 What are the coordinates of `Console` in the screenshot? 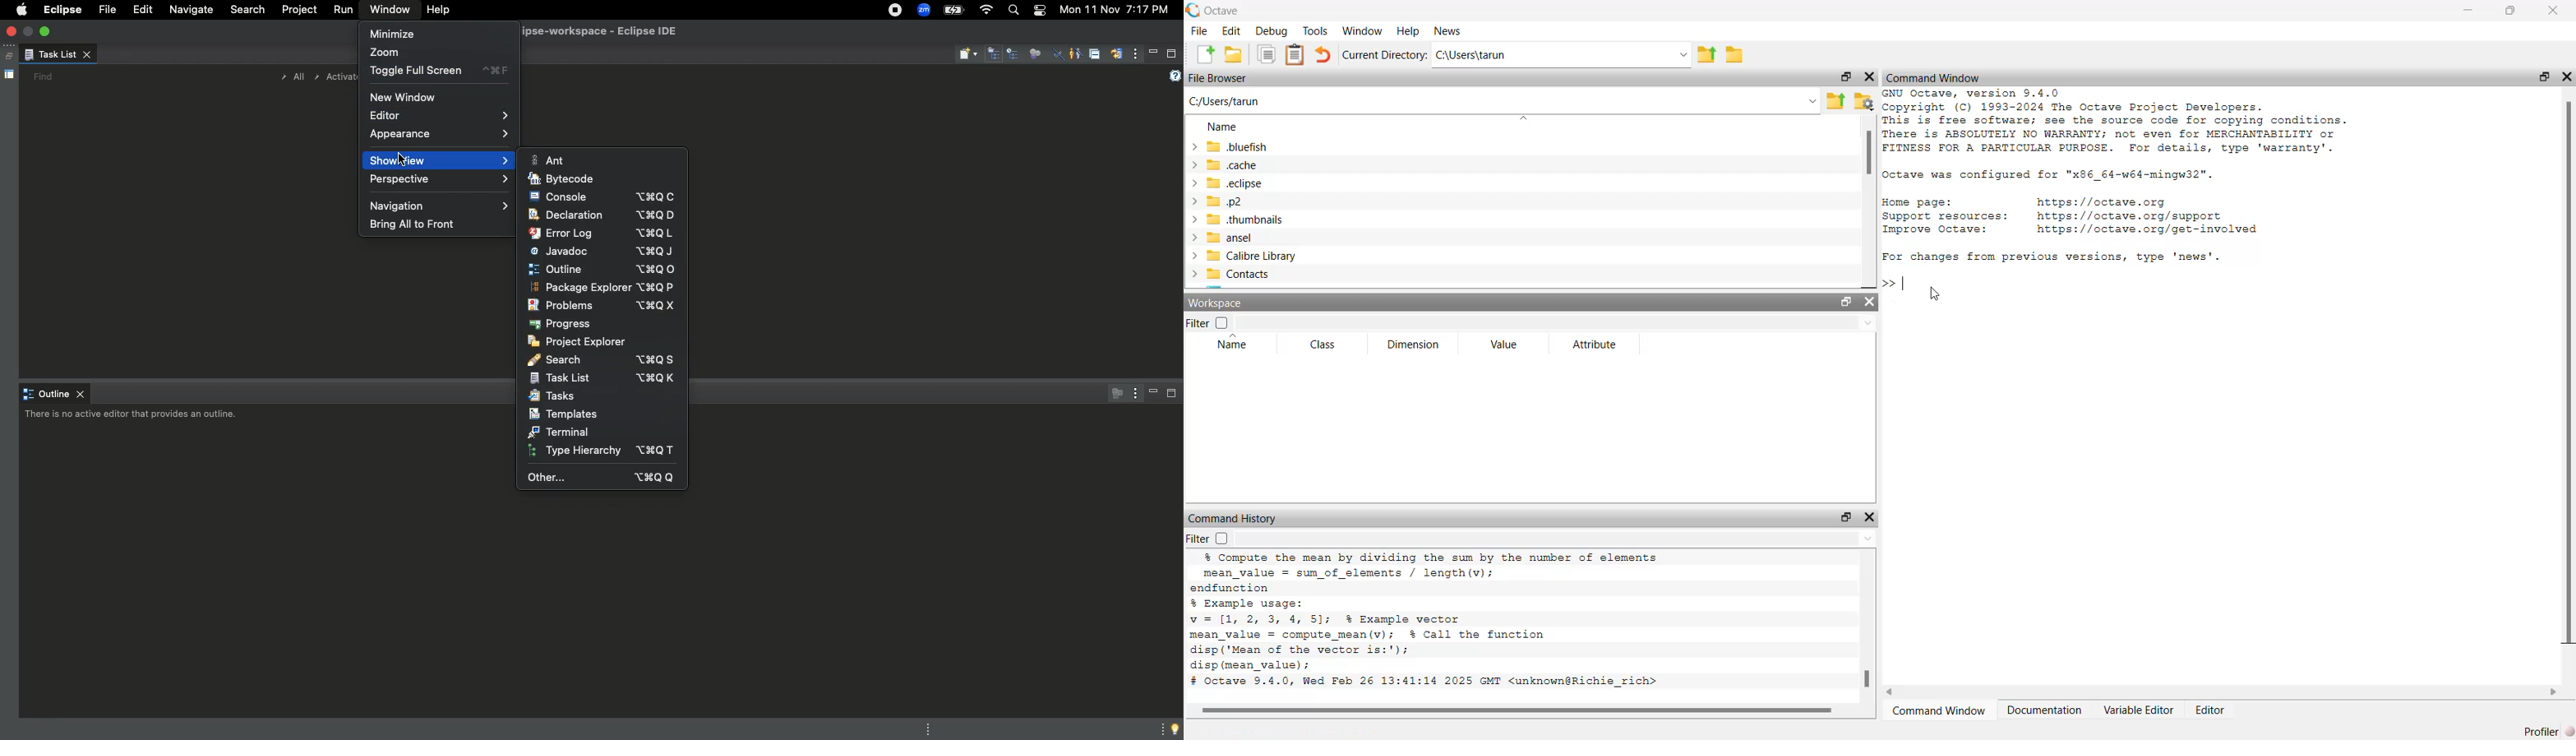 It's located at (607, 197).